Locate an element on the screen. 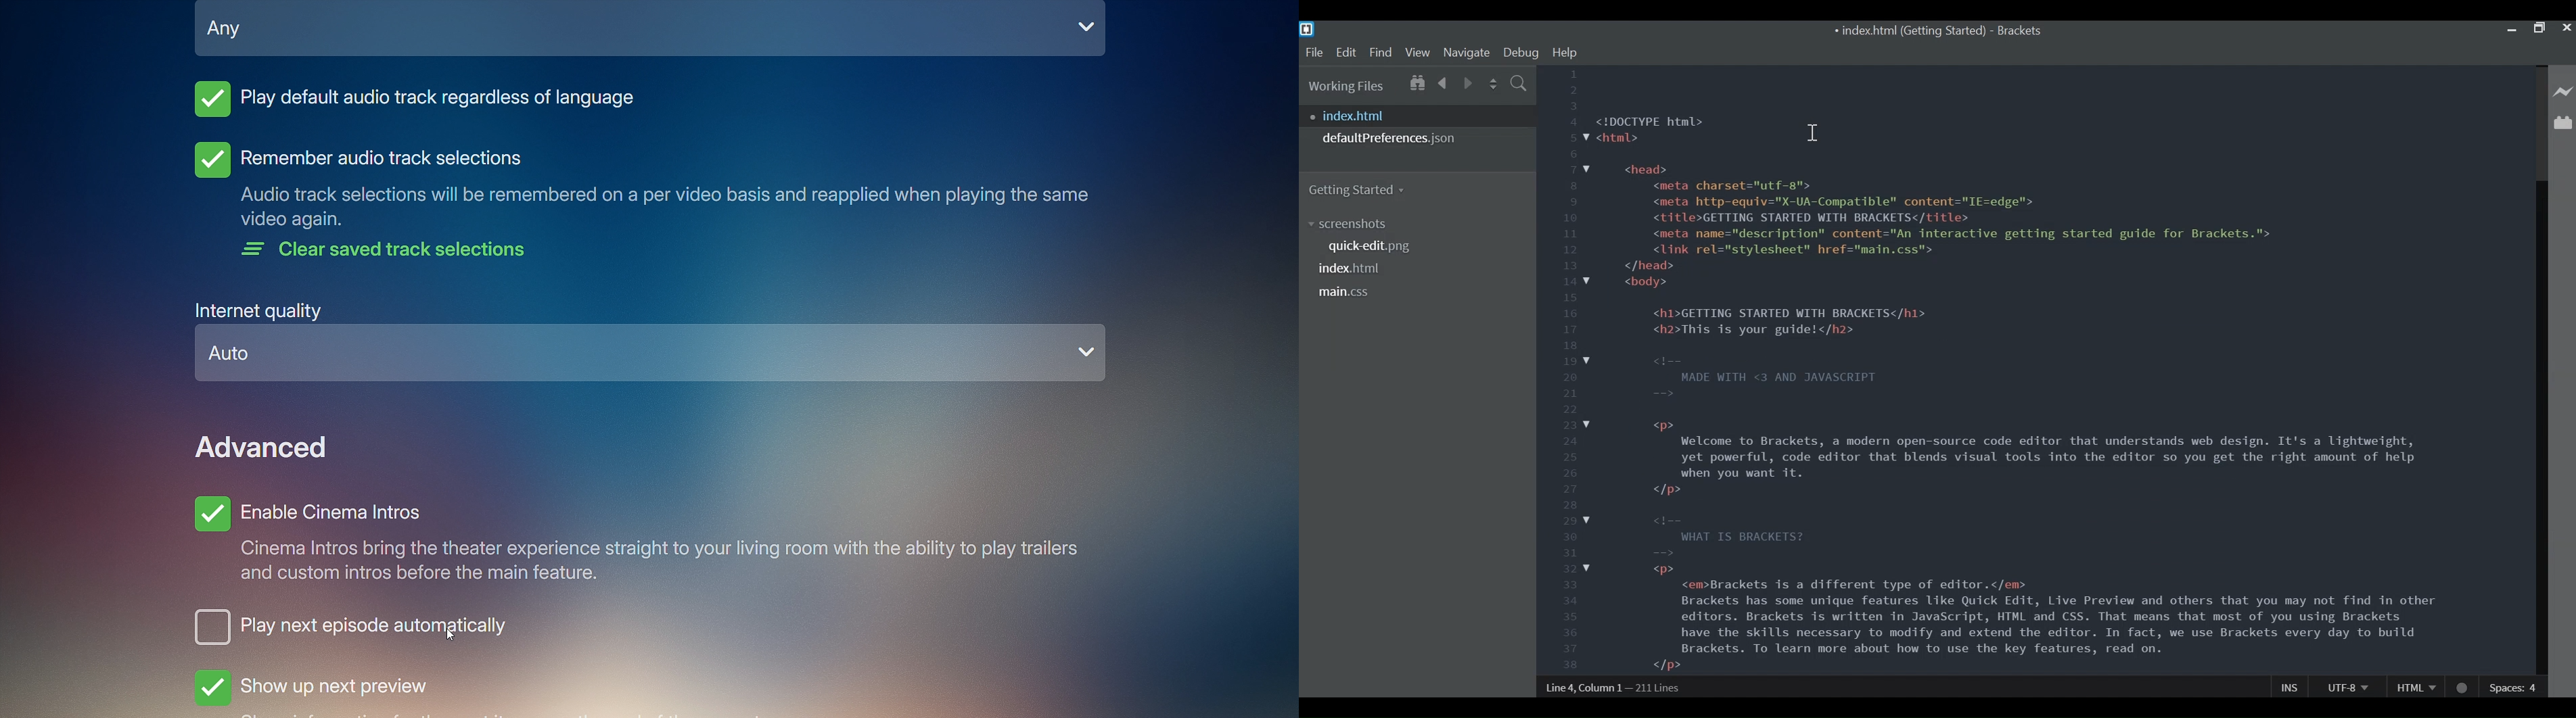 This screenshot has height=728, width=2576. Show up next preview is located at coordinates (313, 690).